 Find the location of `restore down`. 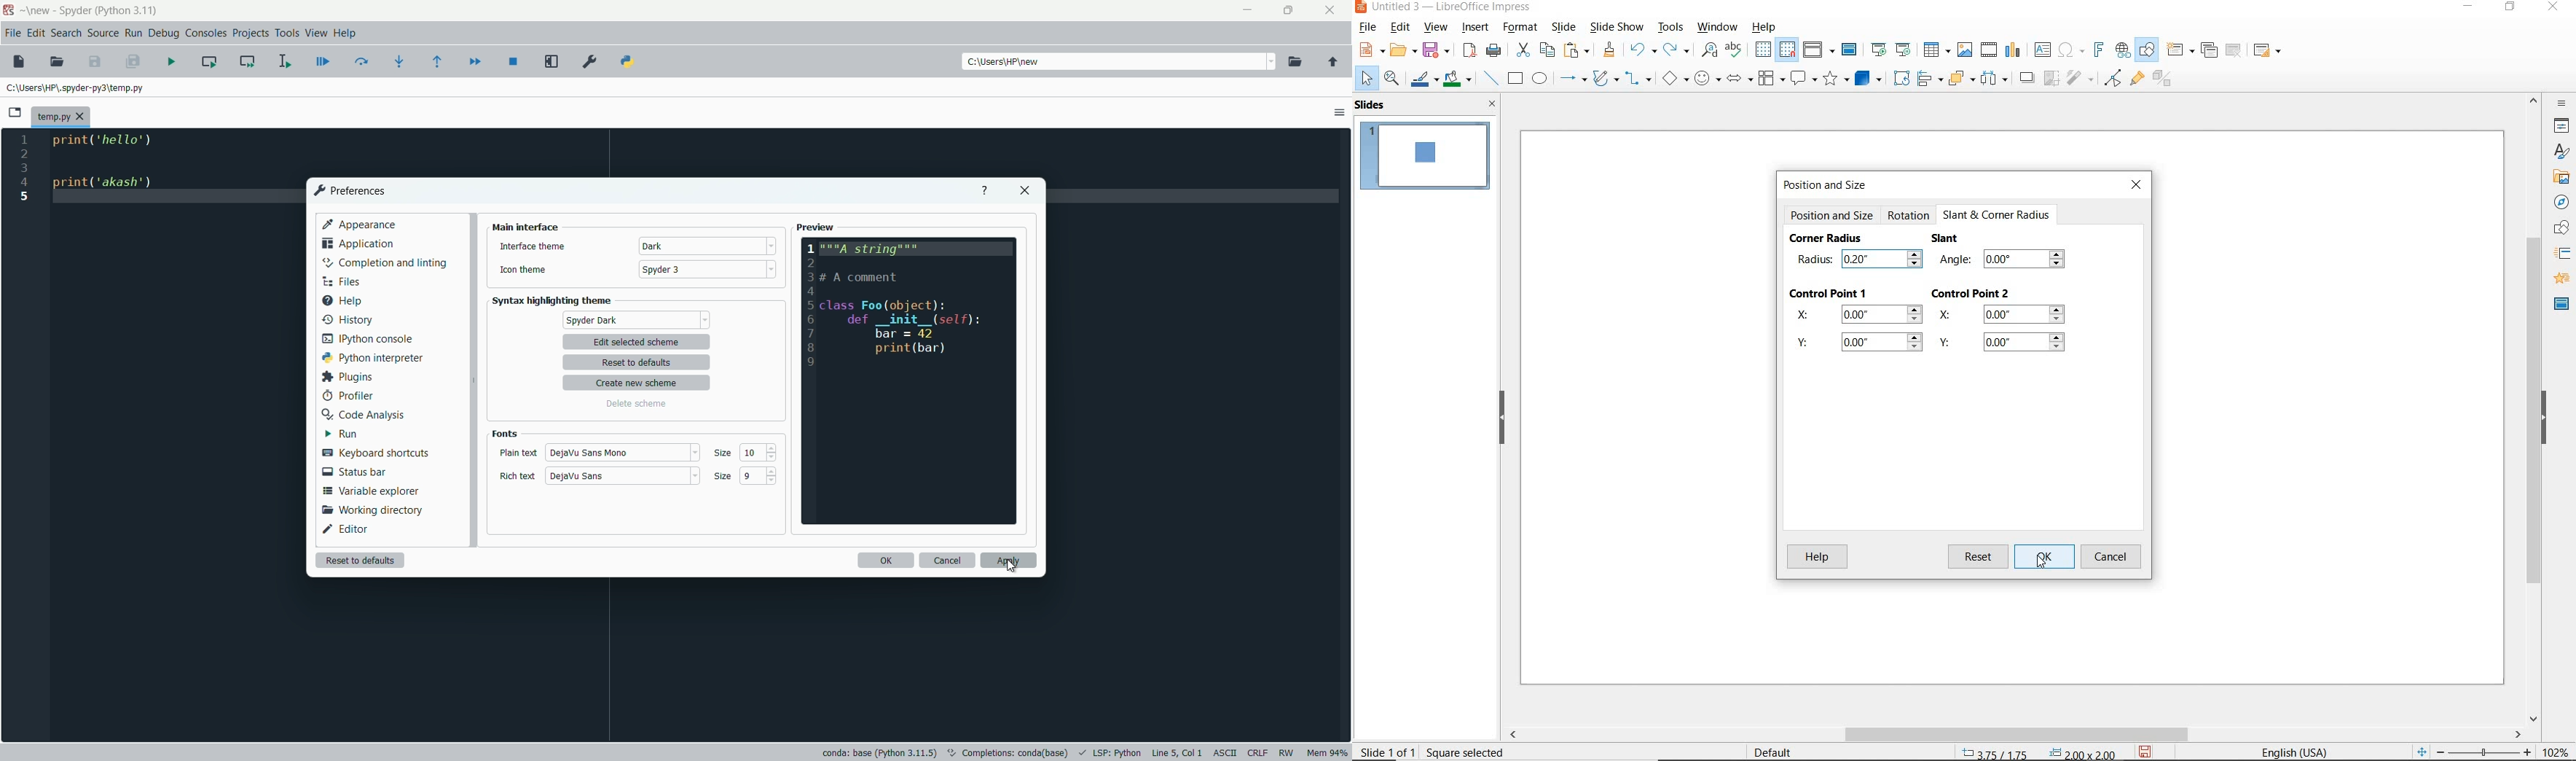

restore down is located at coordinates (2512, 9).